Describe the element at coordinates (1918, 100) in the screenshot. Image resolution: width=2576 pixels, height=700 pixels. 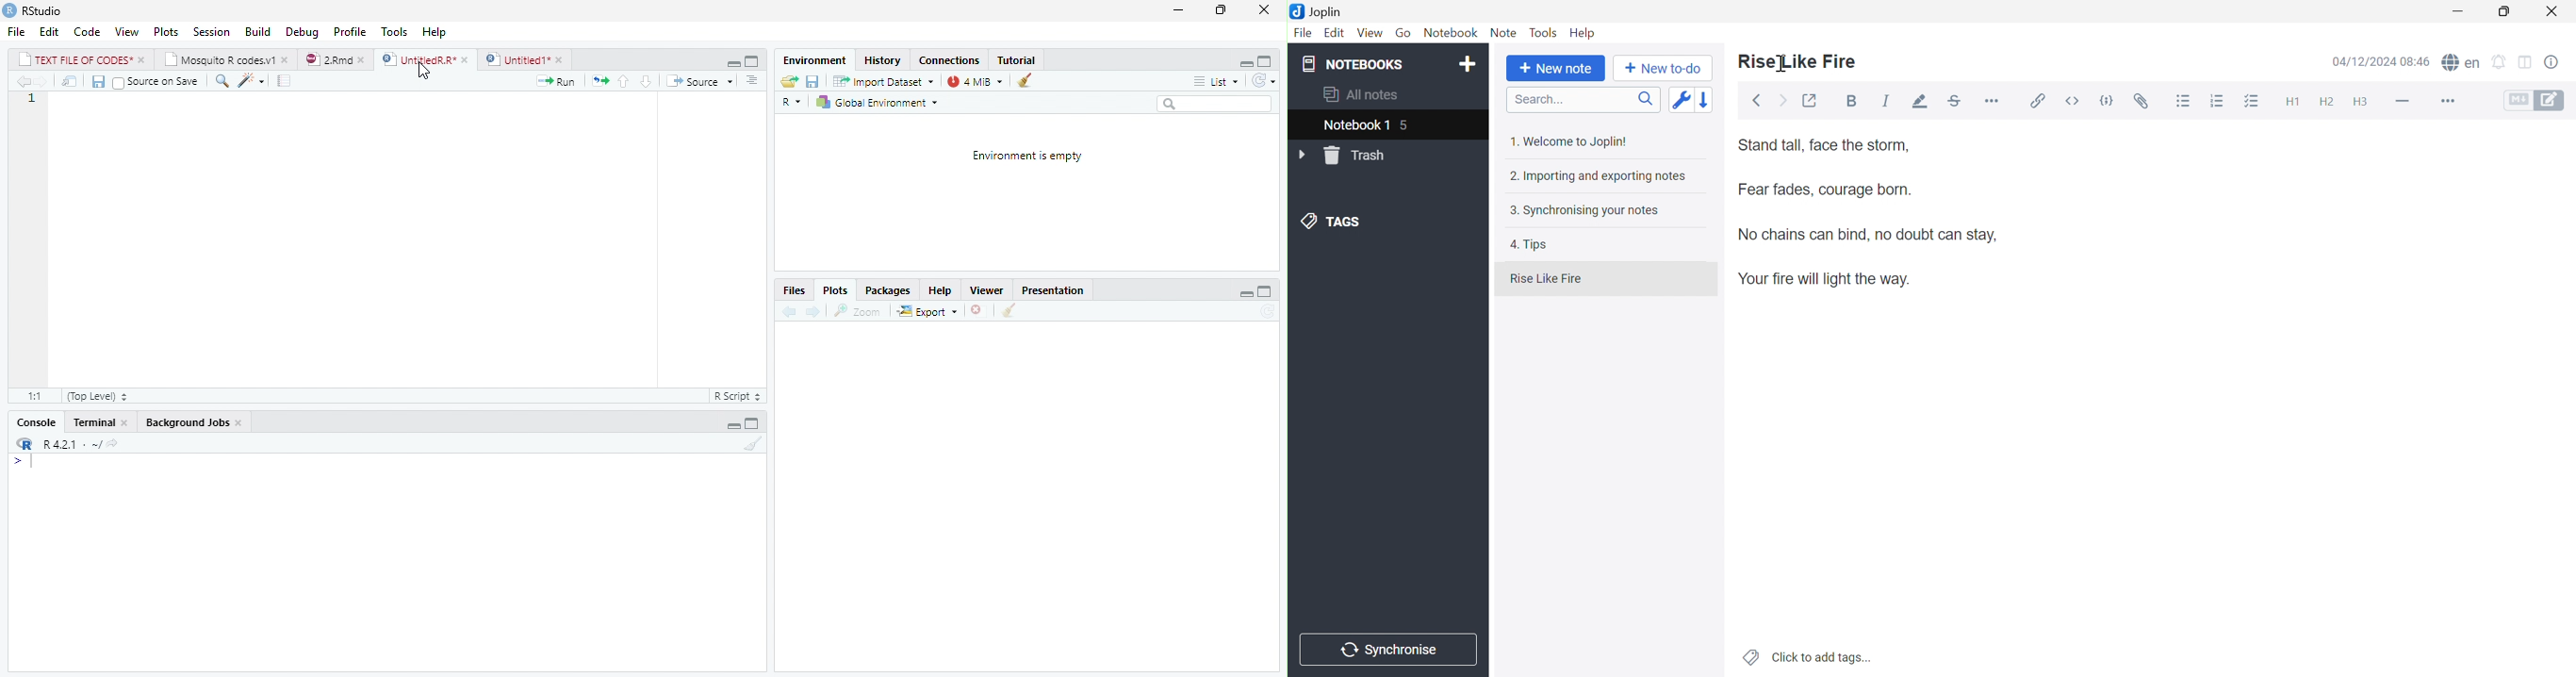
I see `Highlight` at that location.